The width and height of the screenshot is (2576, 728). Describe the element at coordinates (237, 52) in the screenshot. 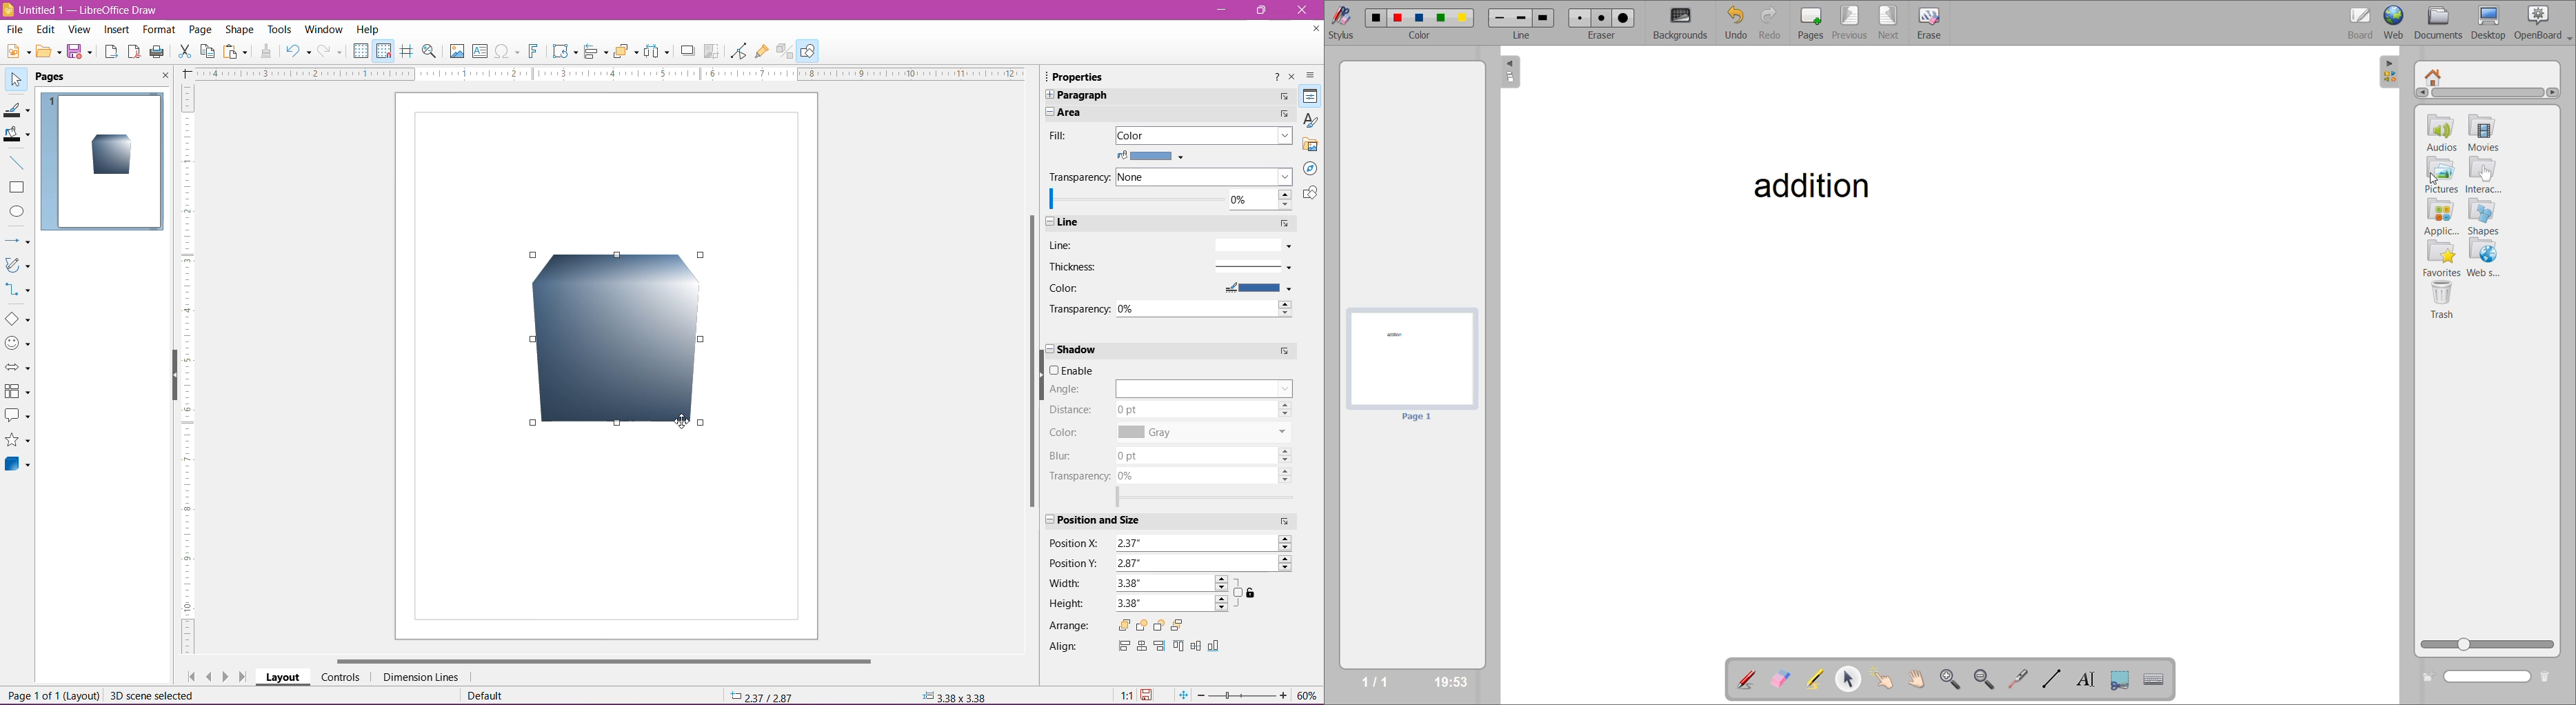

I see `Paste` at that location.